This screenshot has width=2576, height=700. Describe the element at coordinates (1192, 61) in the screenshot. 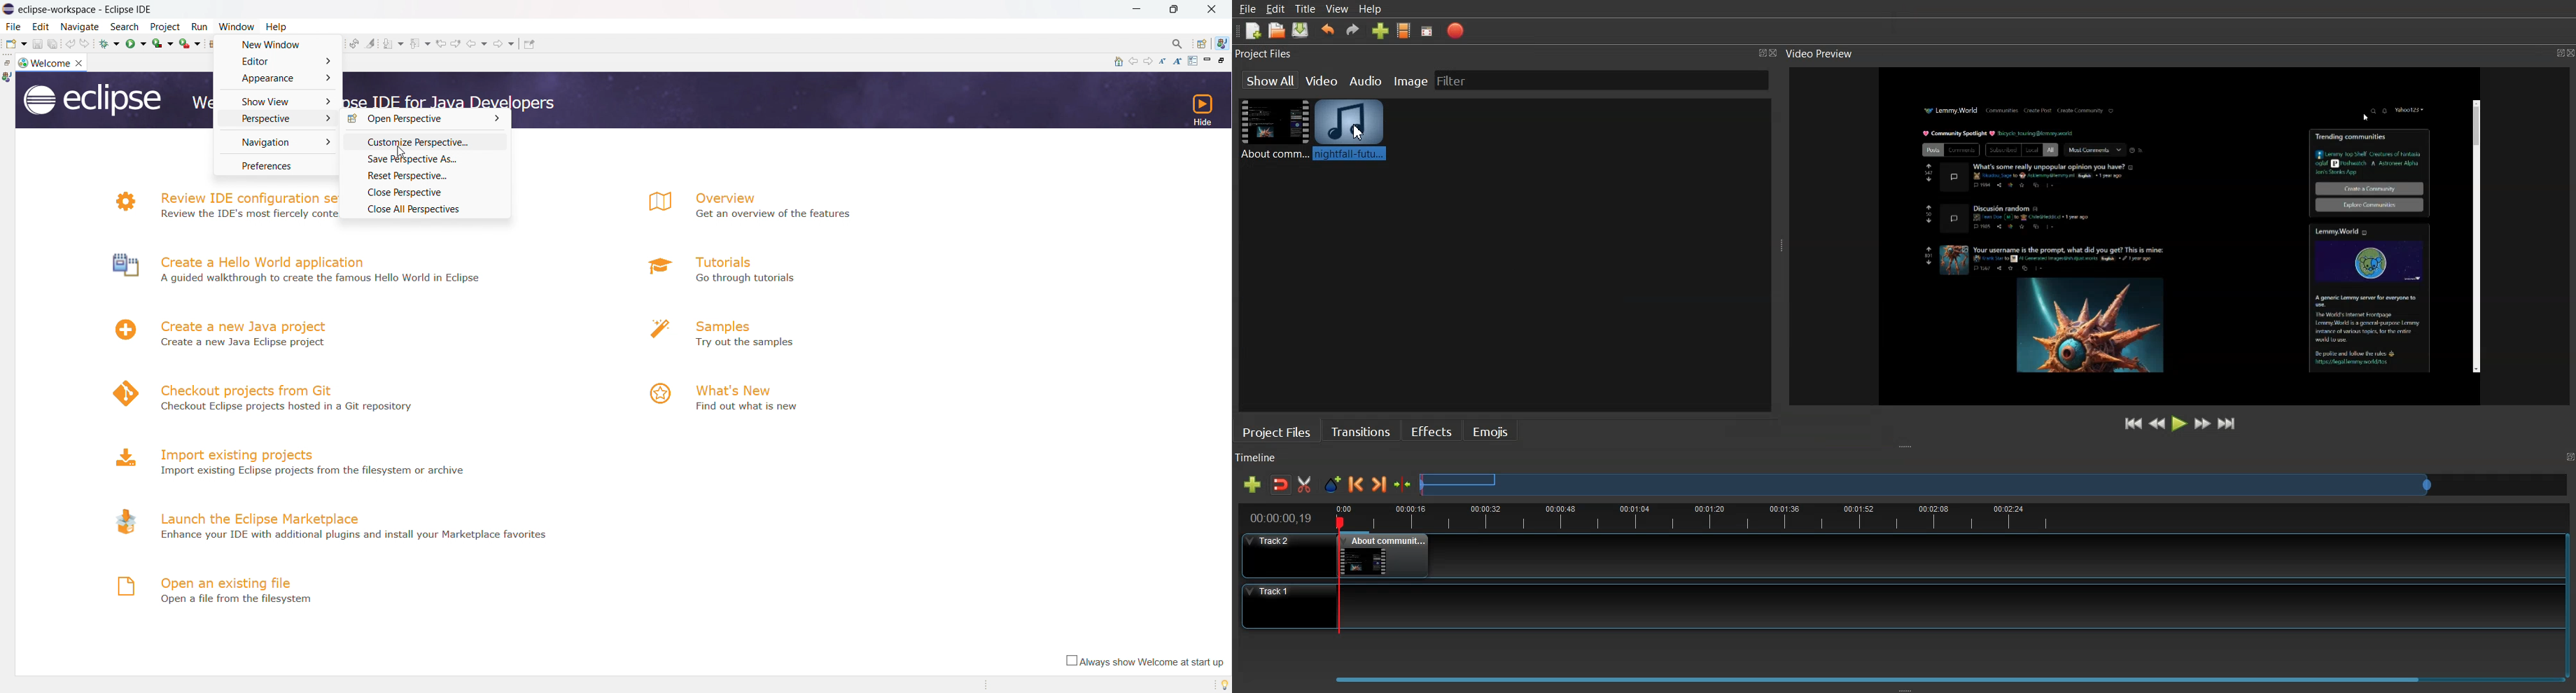

I see `customize page` at that location.